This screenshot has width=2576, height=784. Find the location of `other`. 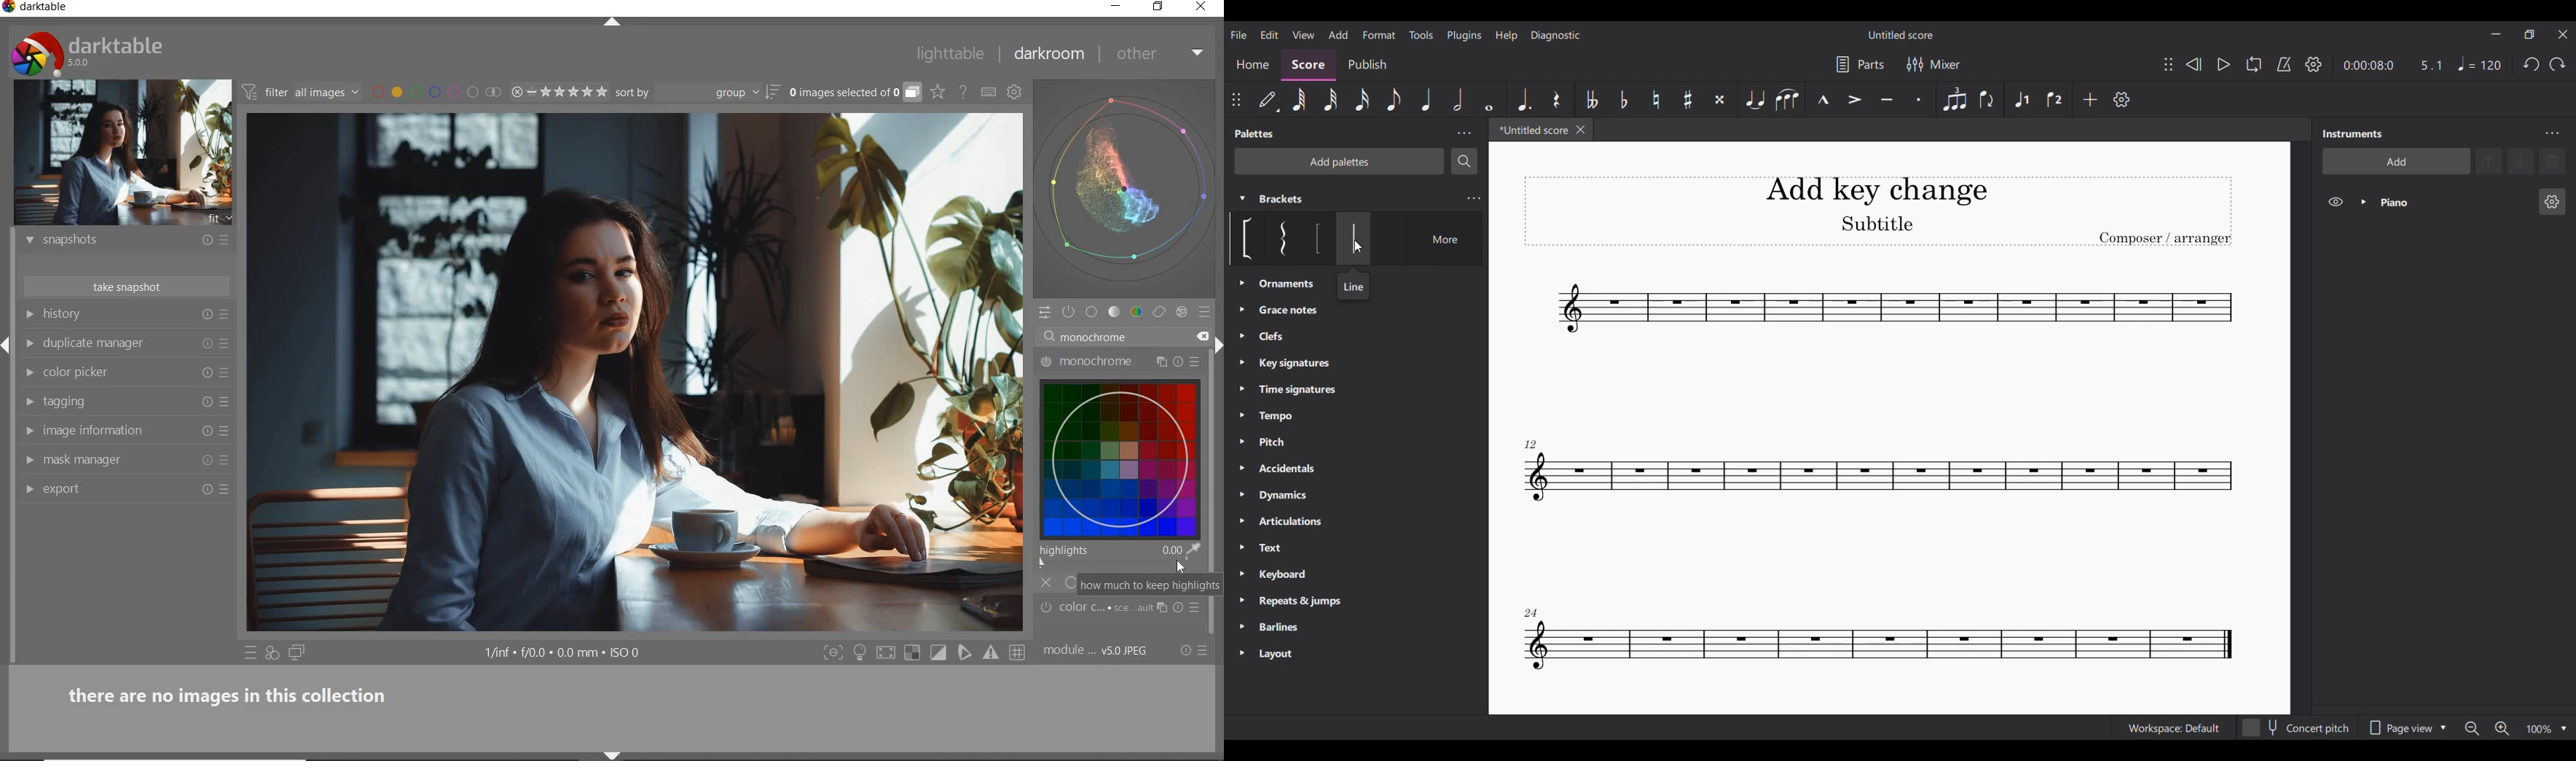

other is located at coordinates (1162, 53).